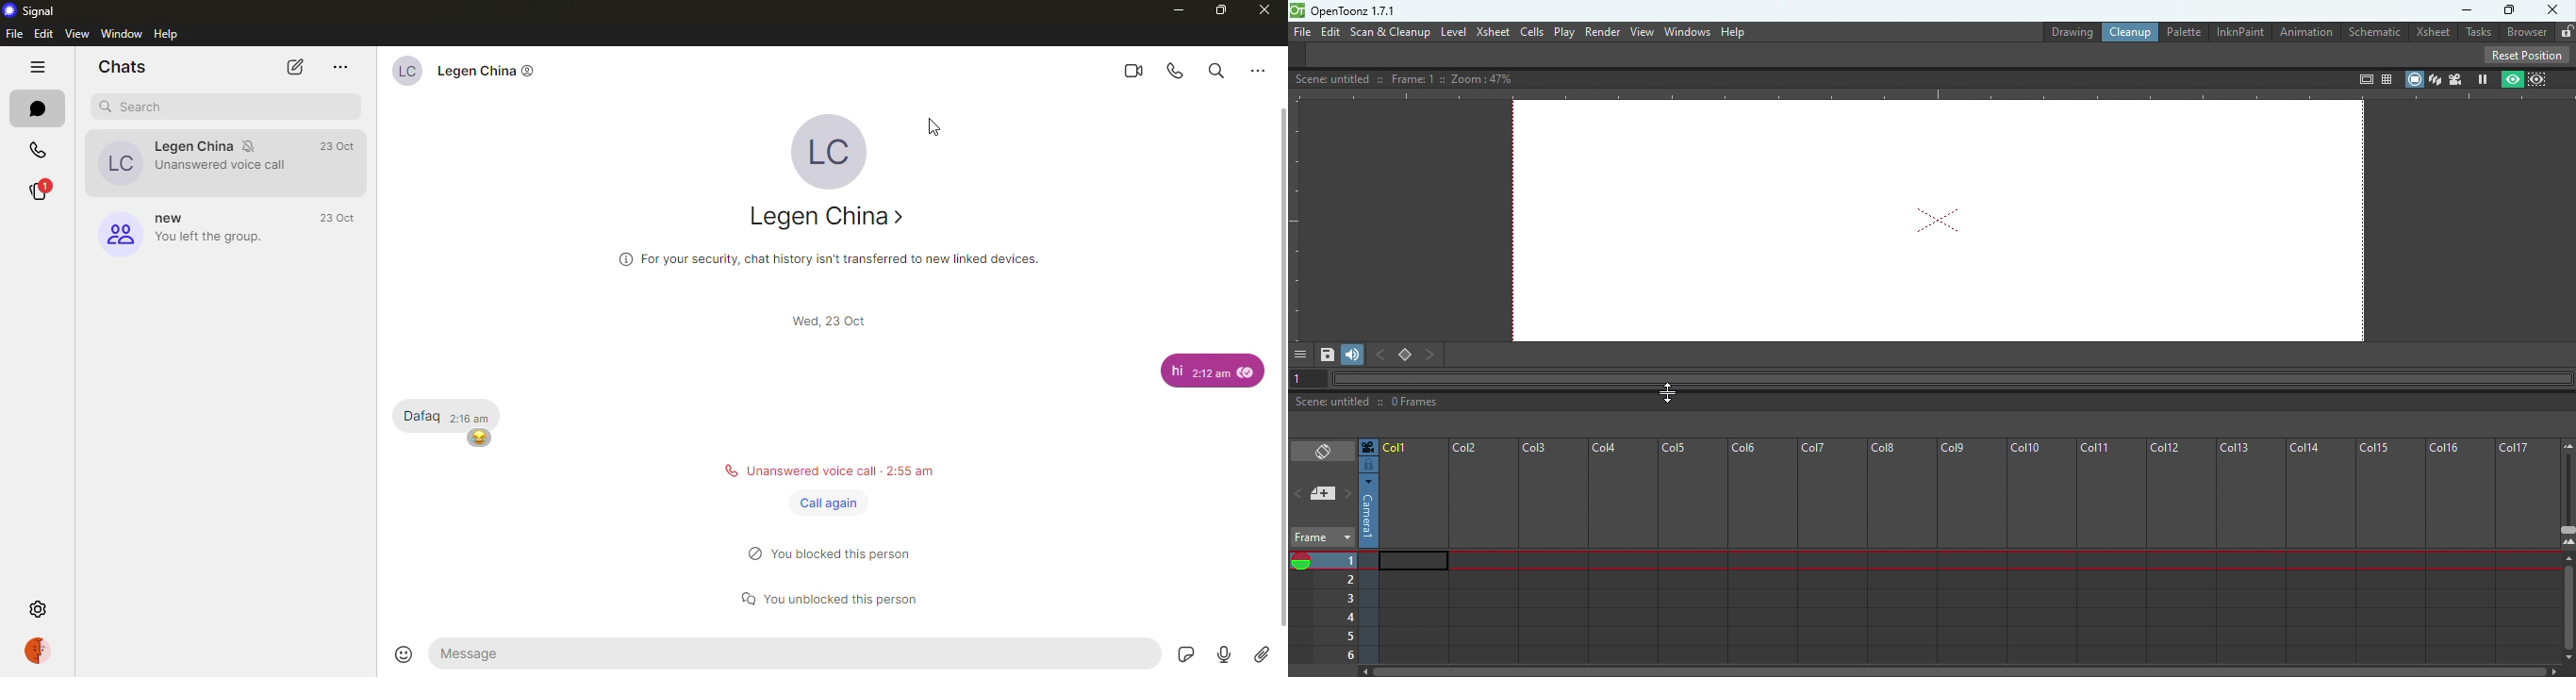 This screenshot has height=700, width=2576. I want to click on Zoom out, so click(2568, 444).